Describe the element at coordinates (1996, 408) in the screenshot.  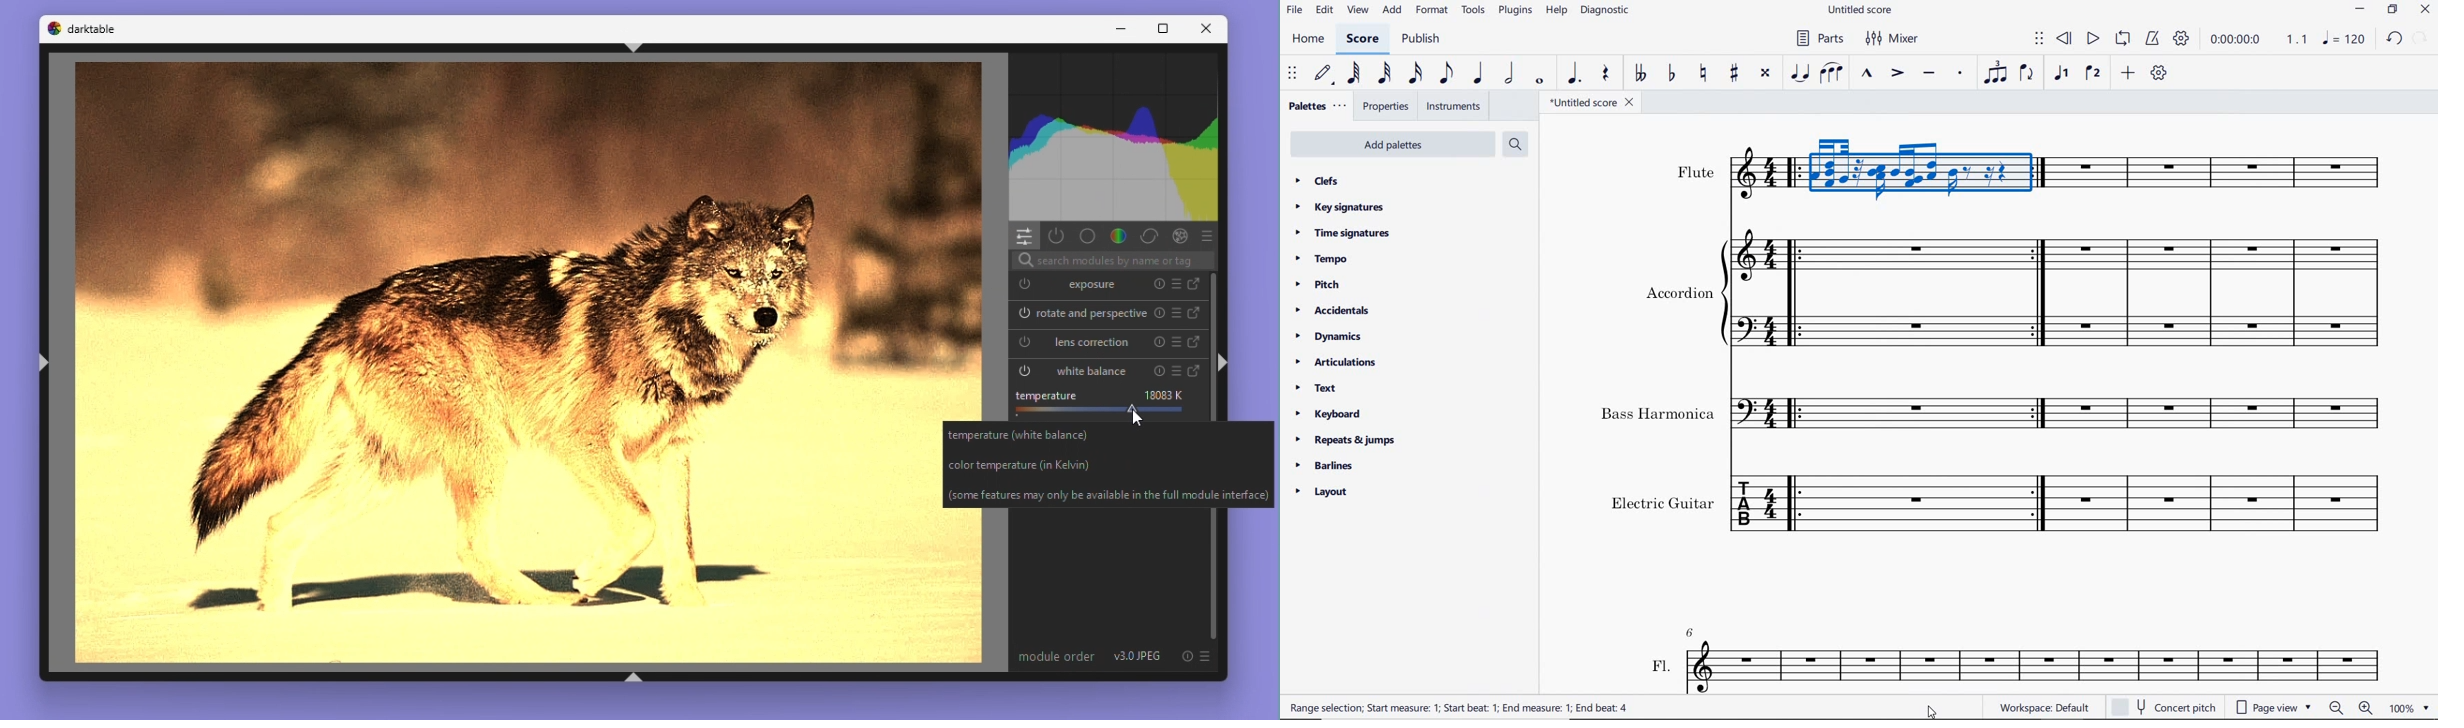
I see `Instrument: Bass Harmonica` at that location.